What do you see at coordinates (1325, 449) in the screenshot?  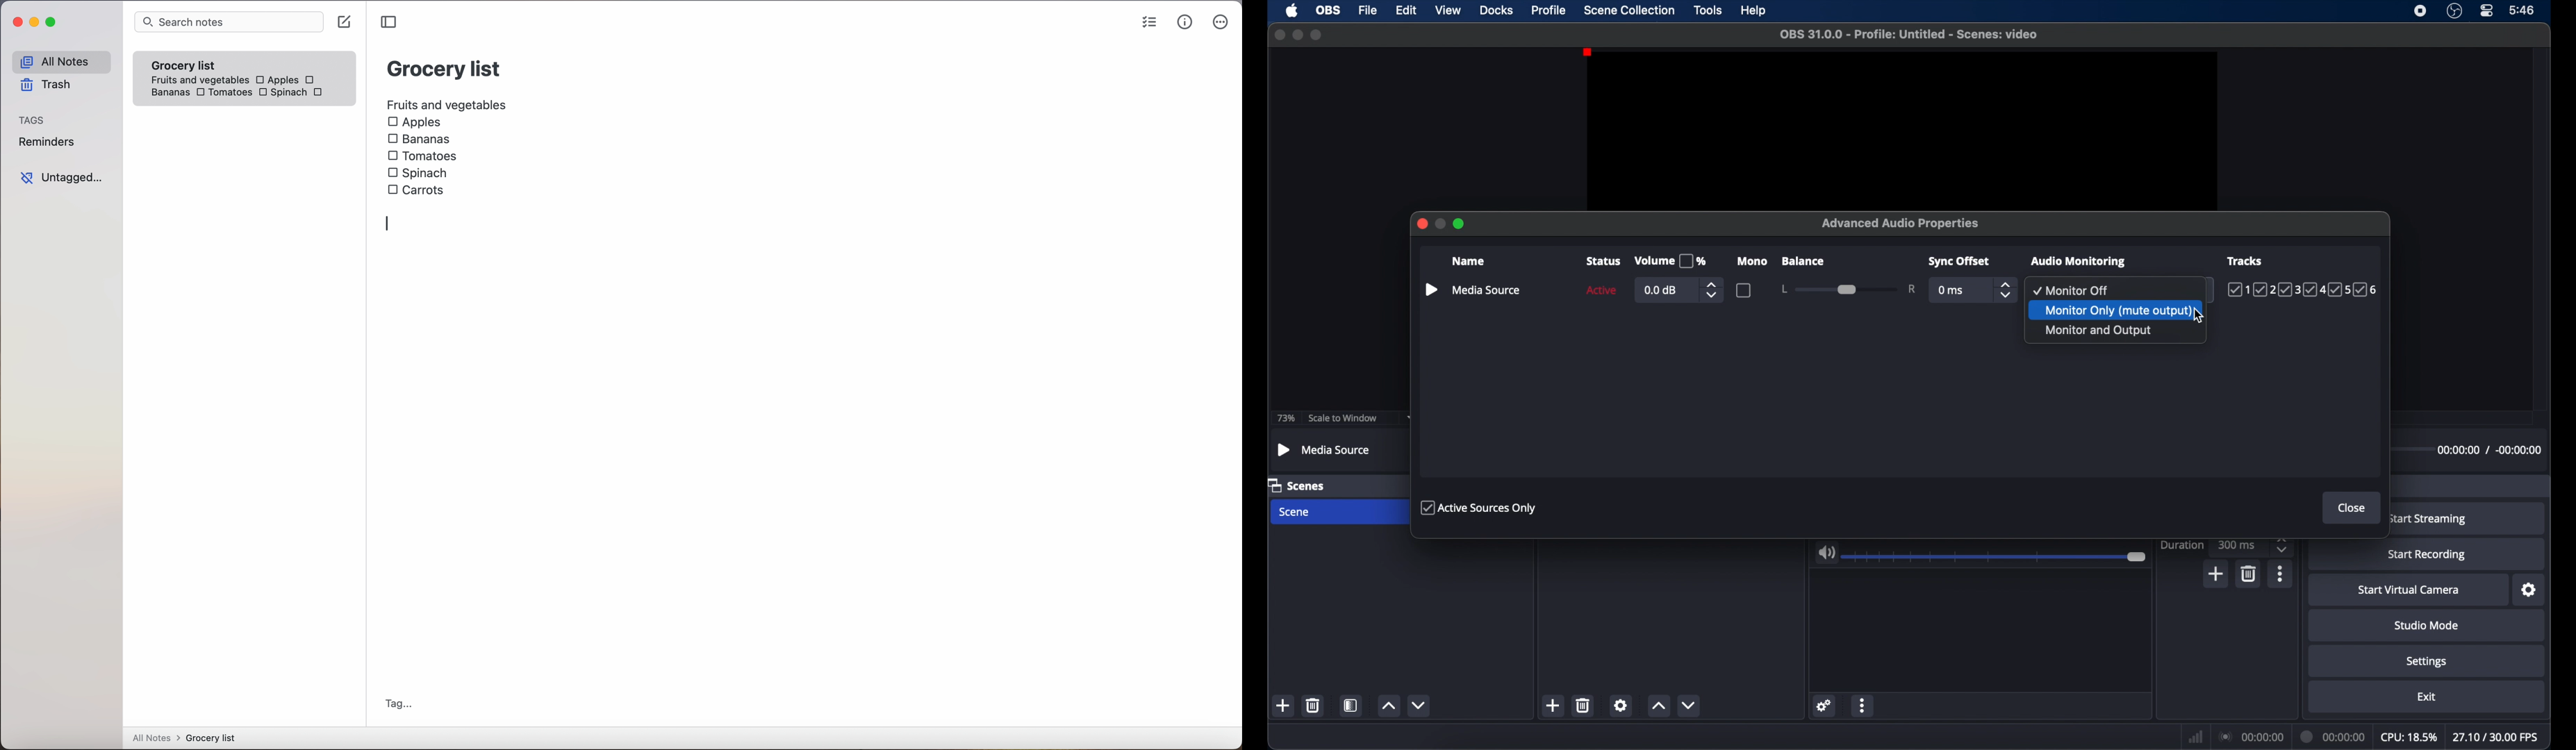 I see `media source` at bounding box center [1325, 449].